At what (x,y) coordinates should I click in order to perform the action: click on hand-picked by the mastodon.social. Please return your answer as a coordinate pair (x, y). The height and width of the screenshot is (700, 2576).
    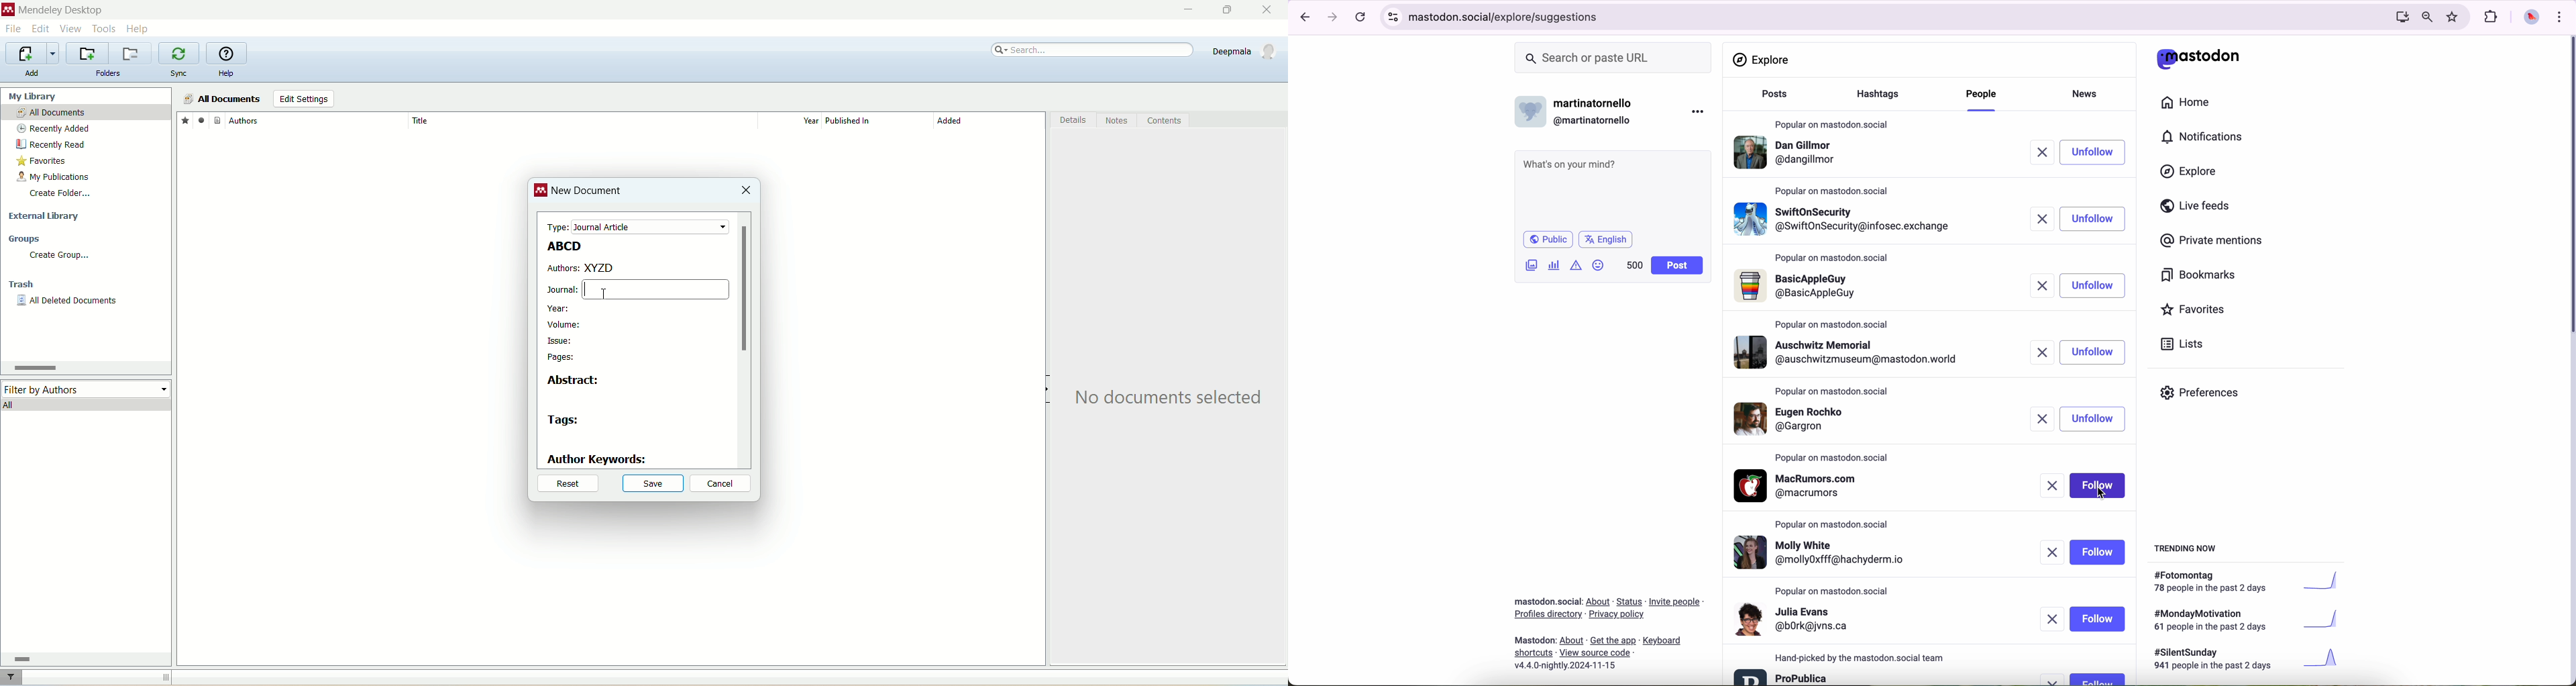
    Looking at the image, I should click on (1866, 658).